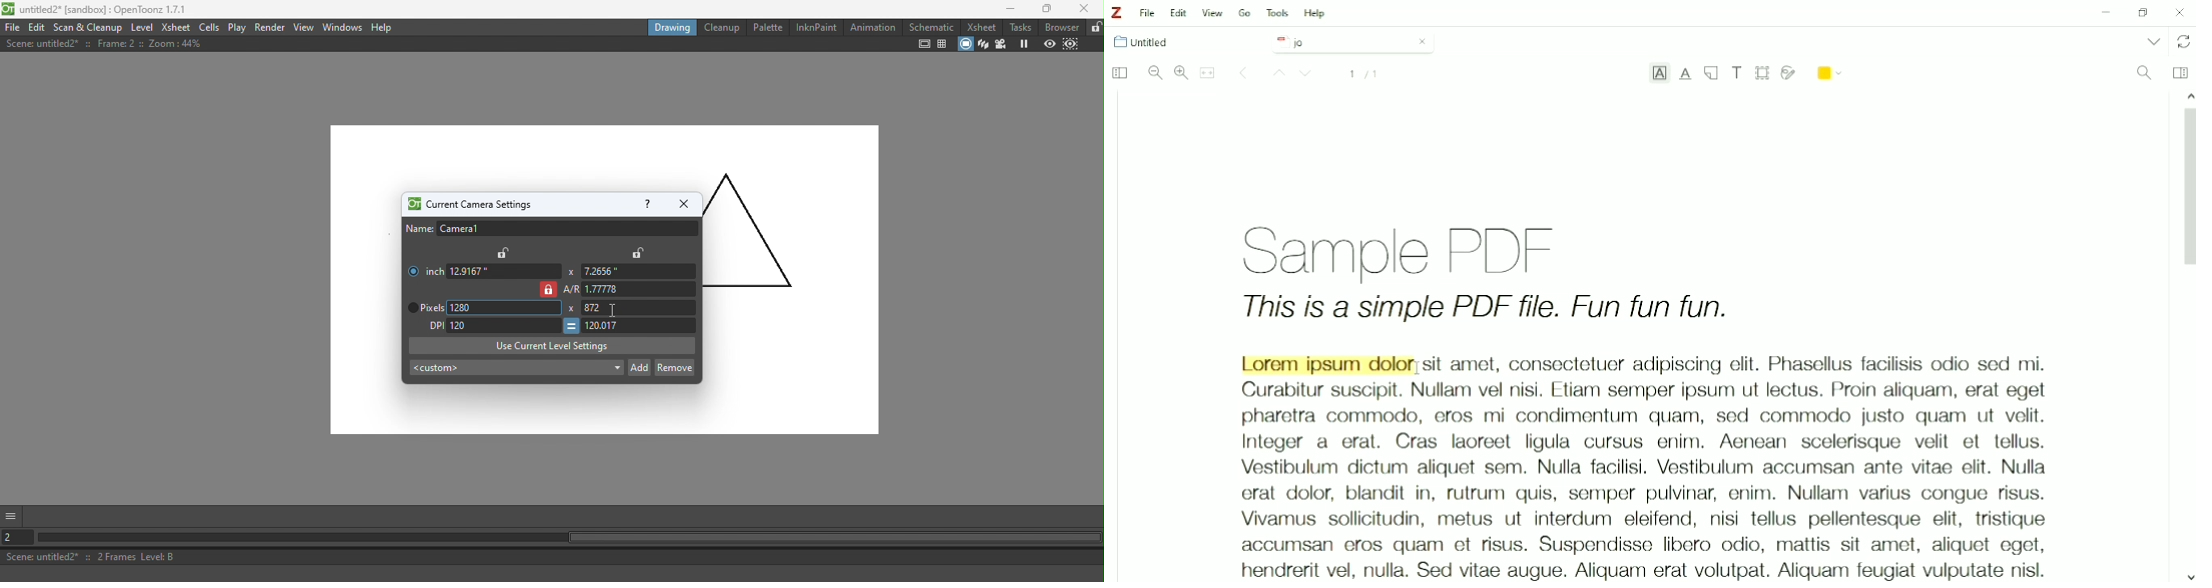  Describe the element at coordinates (1763, 72) in the screenshot. I see `Select Area` at that location.